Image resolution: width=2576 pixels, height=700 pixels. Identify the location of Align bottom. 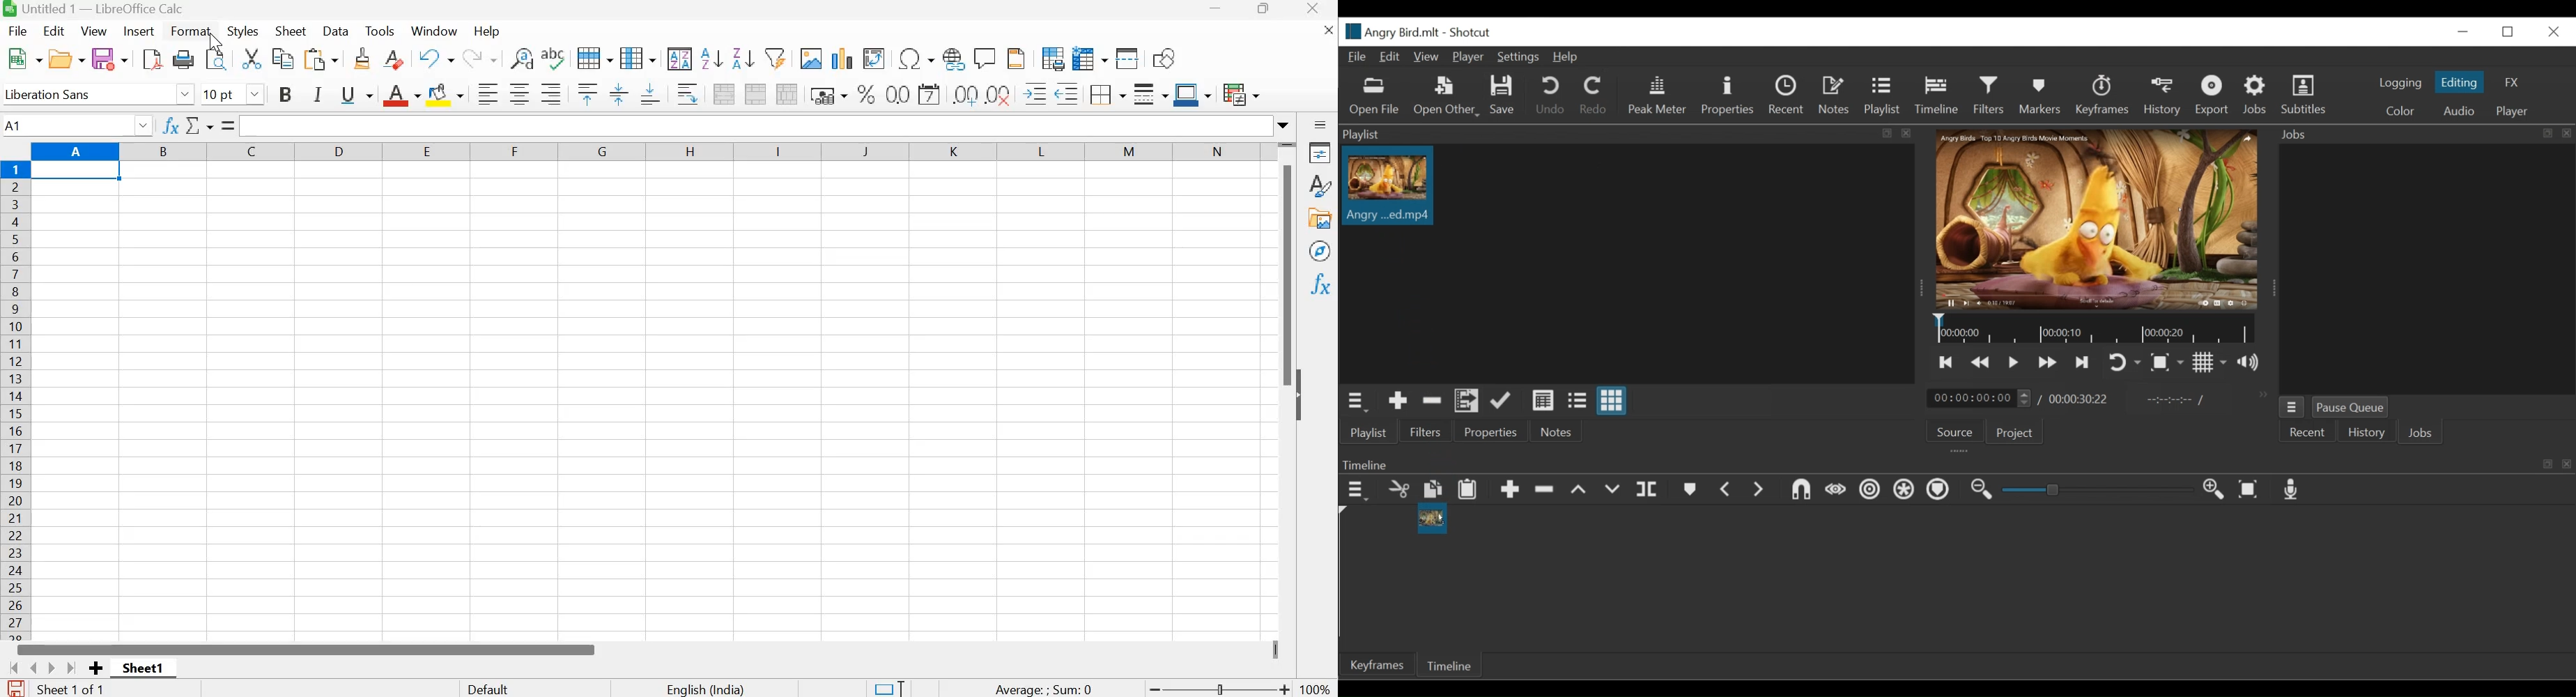
(651, 97).